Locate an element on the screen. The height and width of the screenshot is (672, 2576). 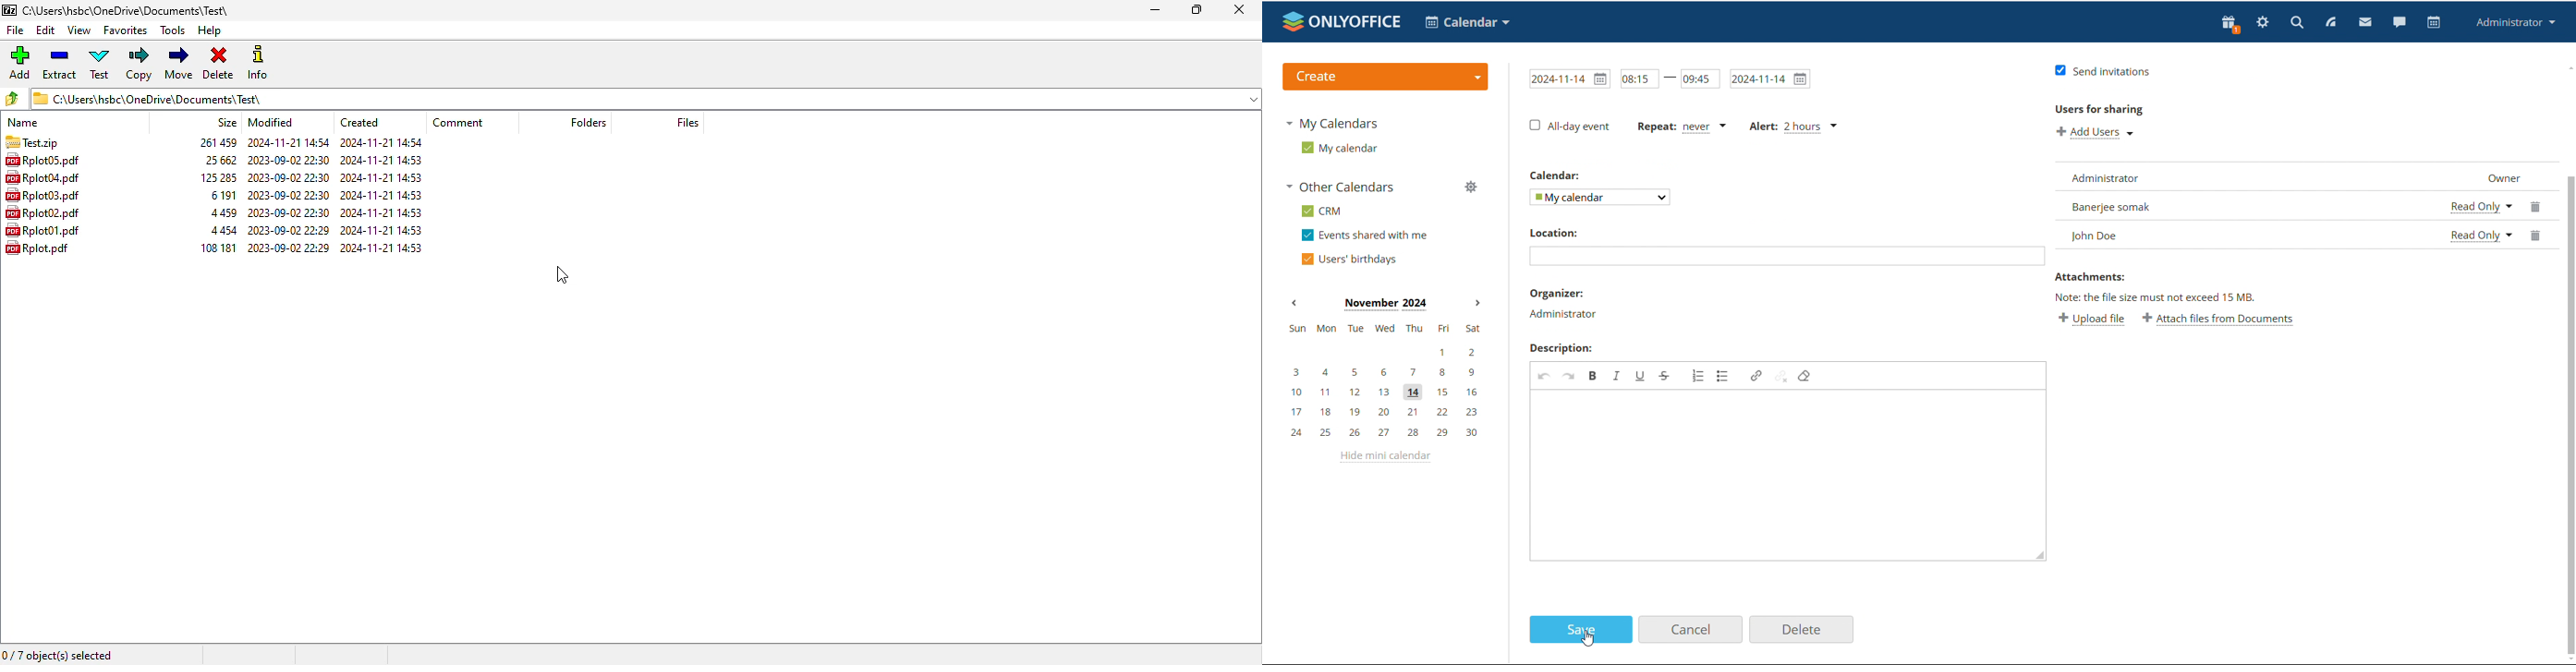
modified date & time is located at coordinates (290, 195).